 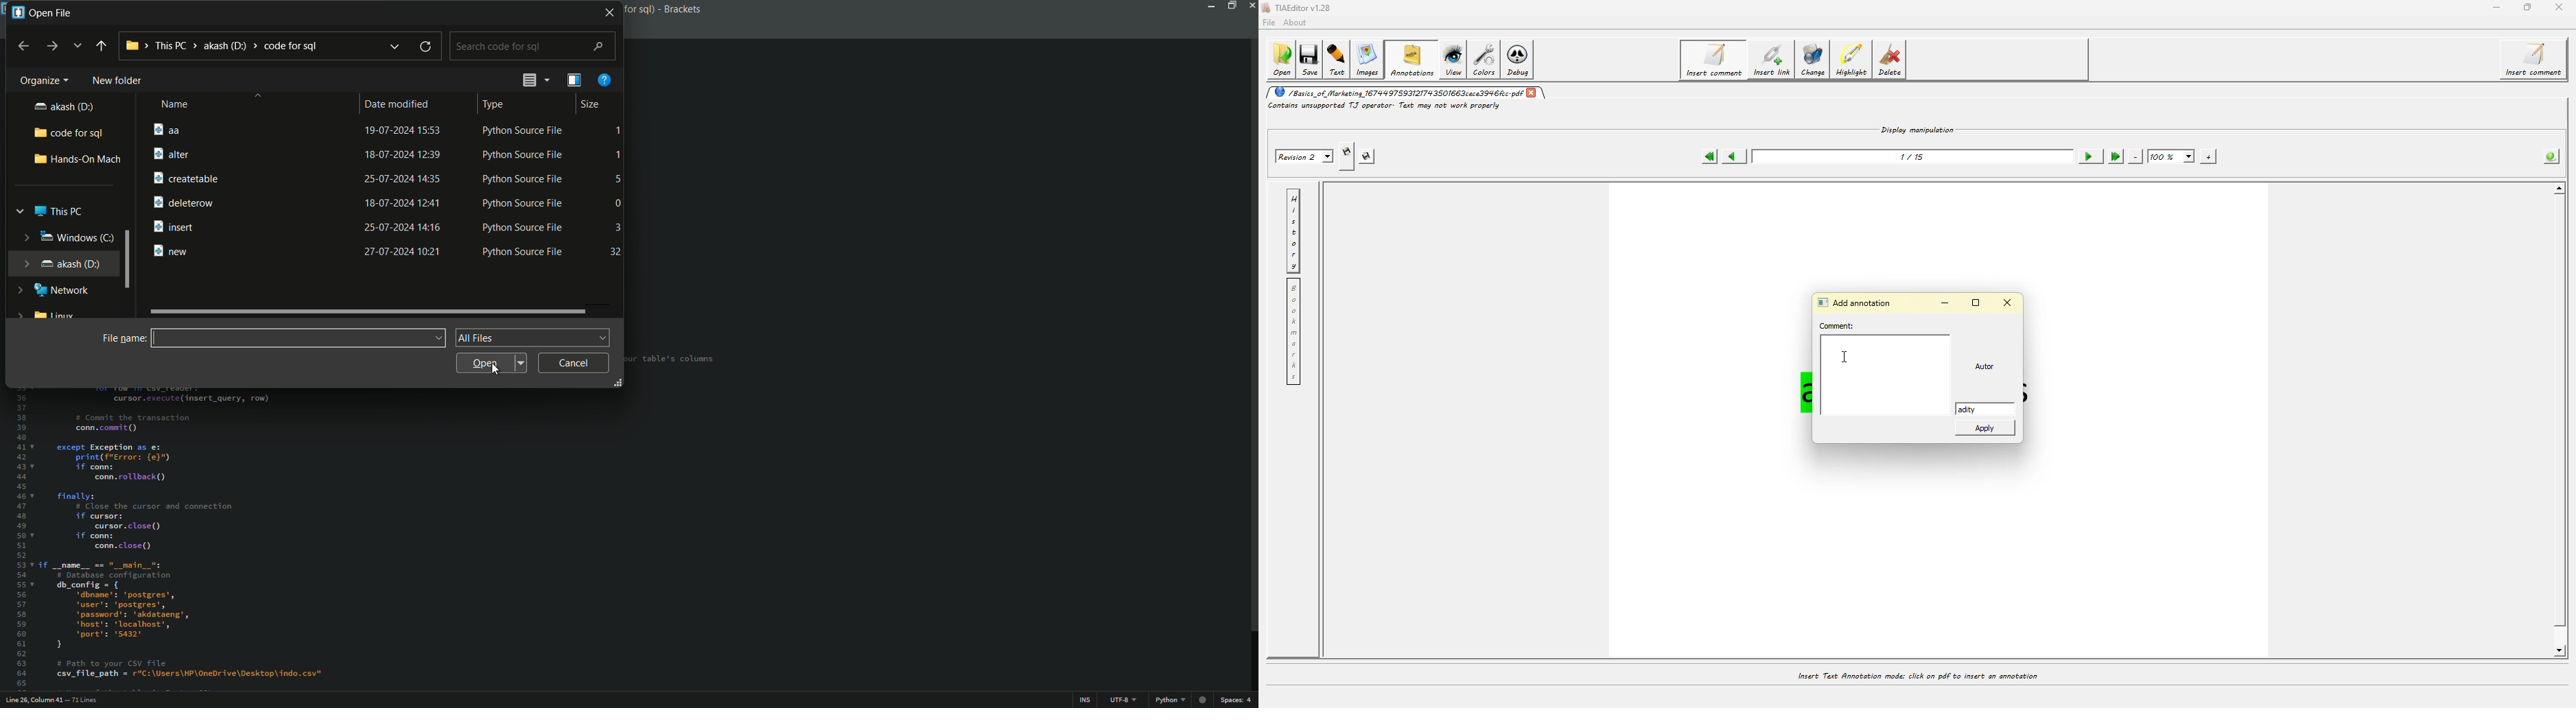 I want to click on 100%, so click(x=2172, y=157).